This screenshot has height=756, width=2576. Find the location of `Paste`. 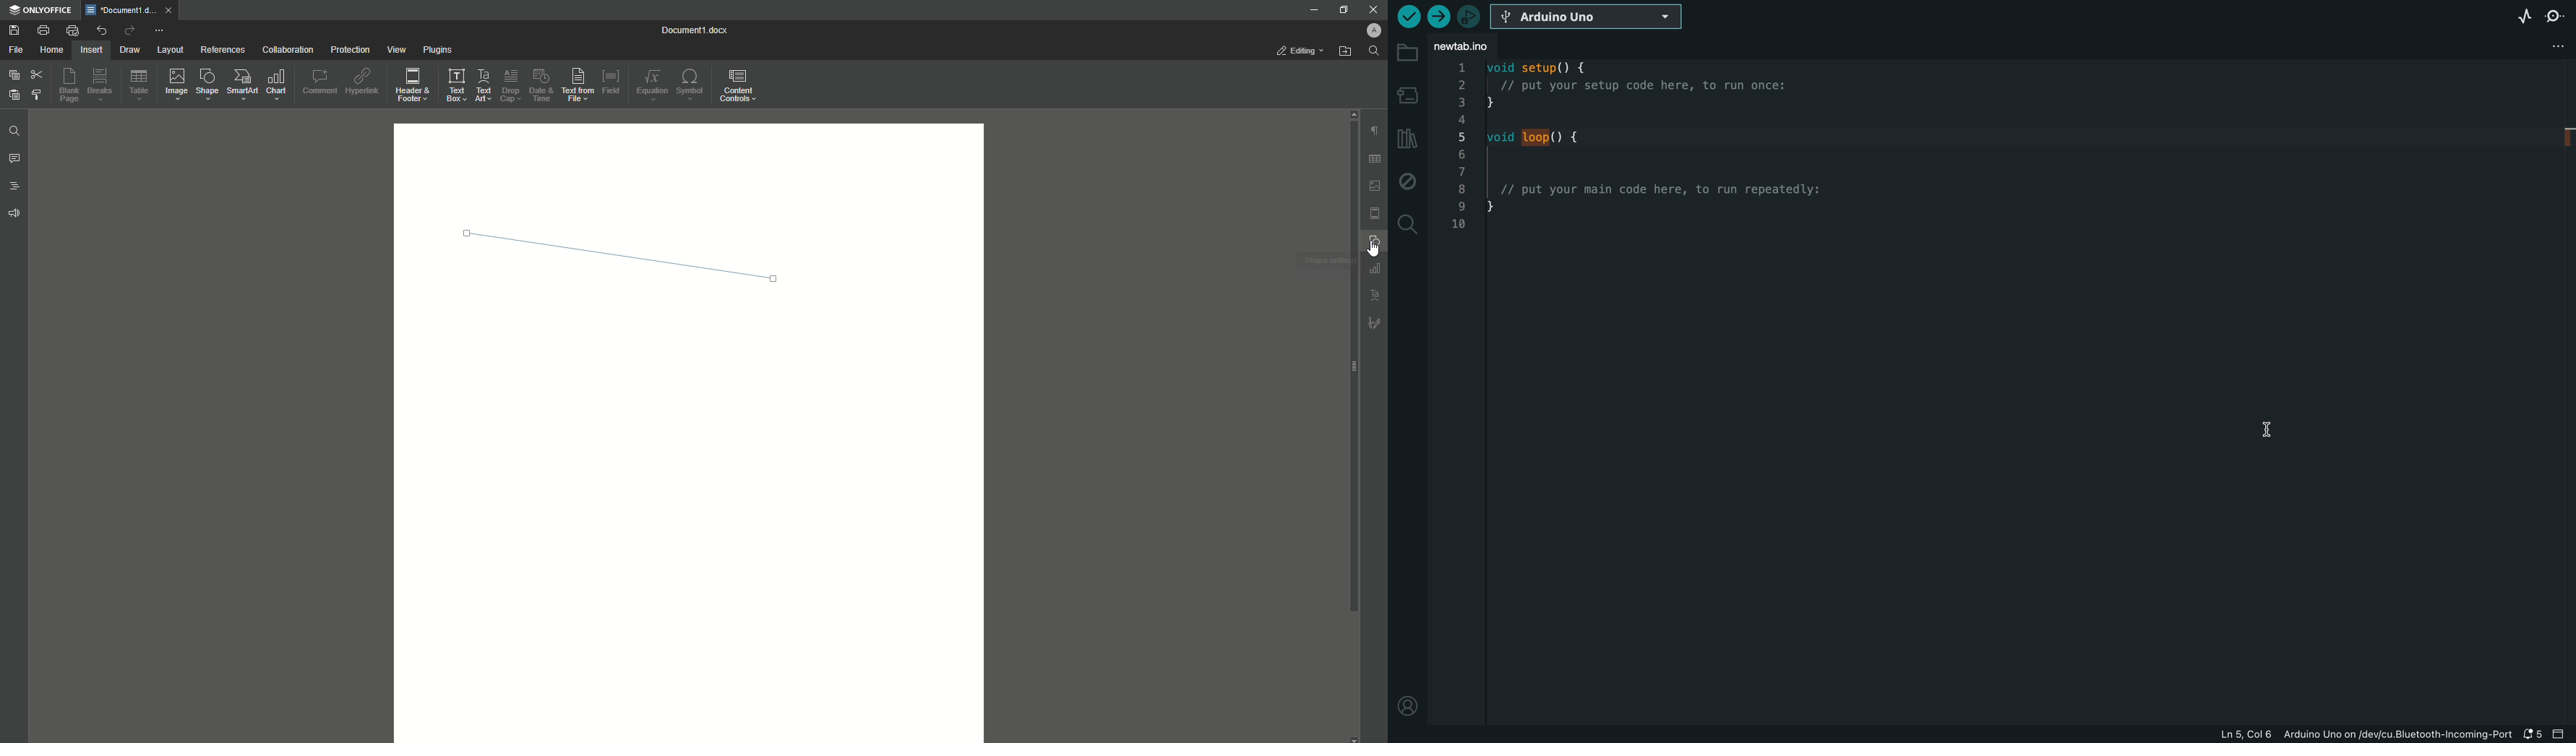

Paste is located at coordinates (12, 96).